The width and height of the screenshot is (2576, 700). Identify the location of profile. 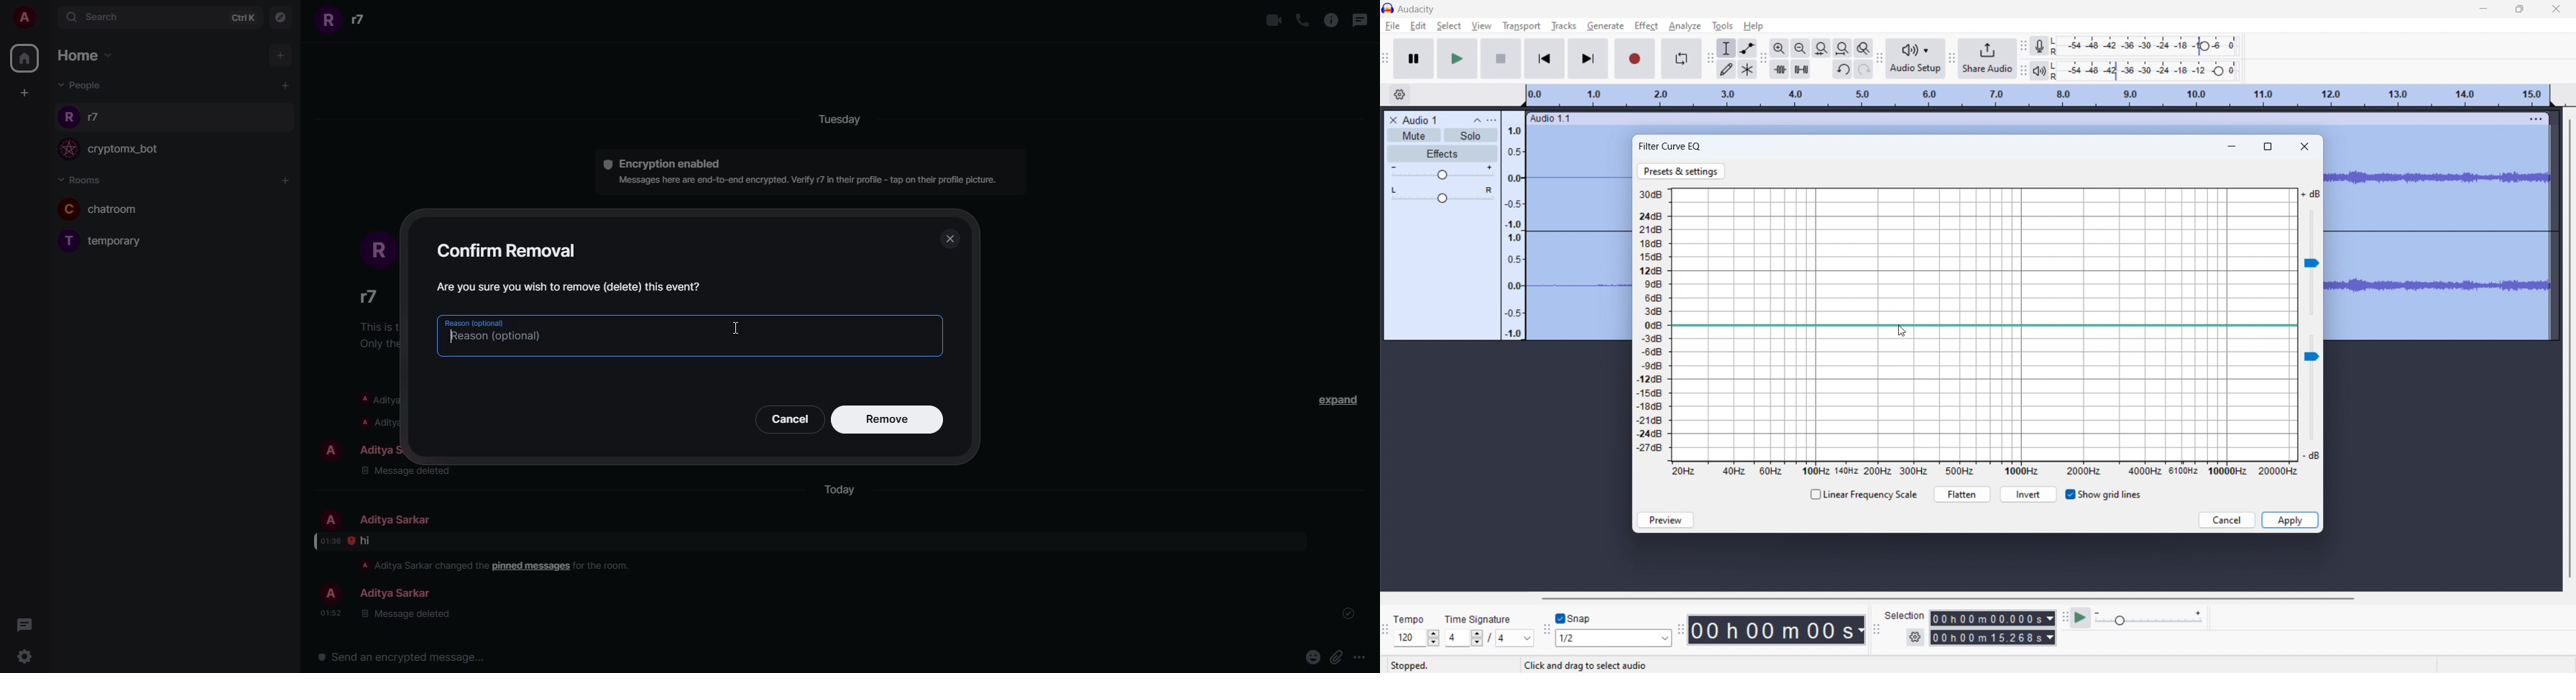
(329, 22).